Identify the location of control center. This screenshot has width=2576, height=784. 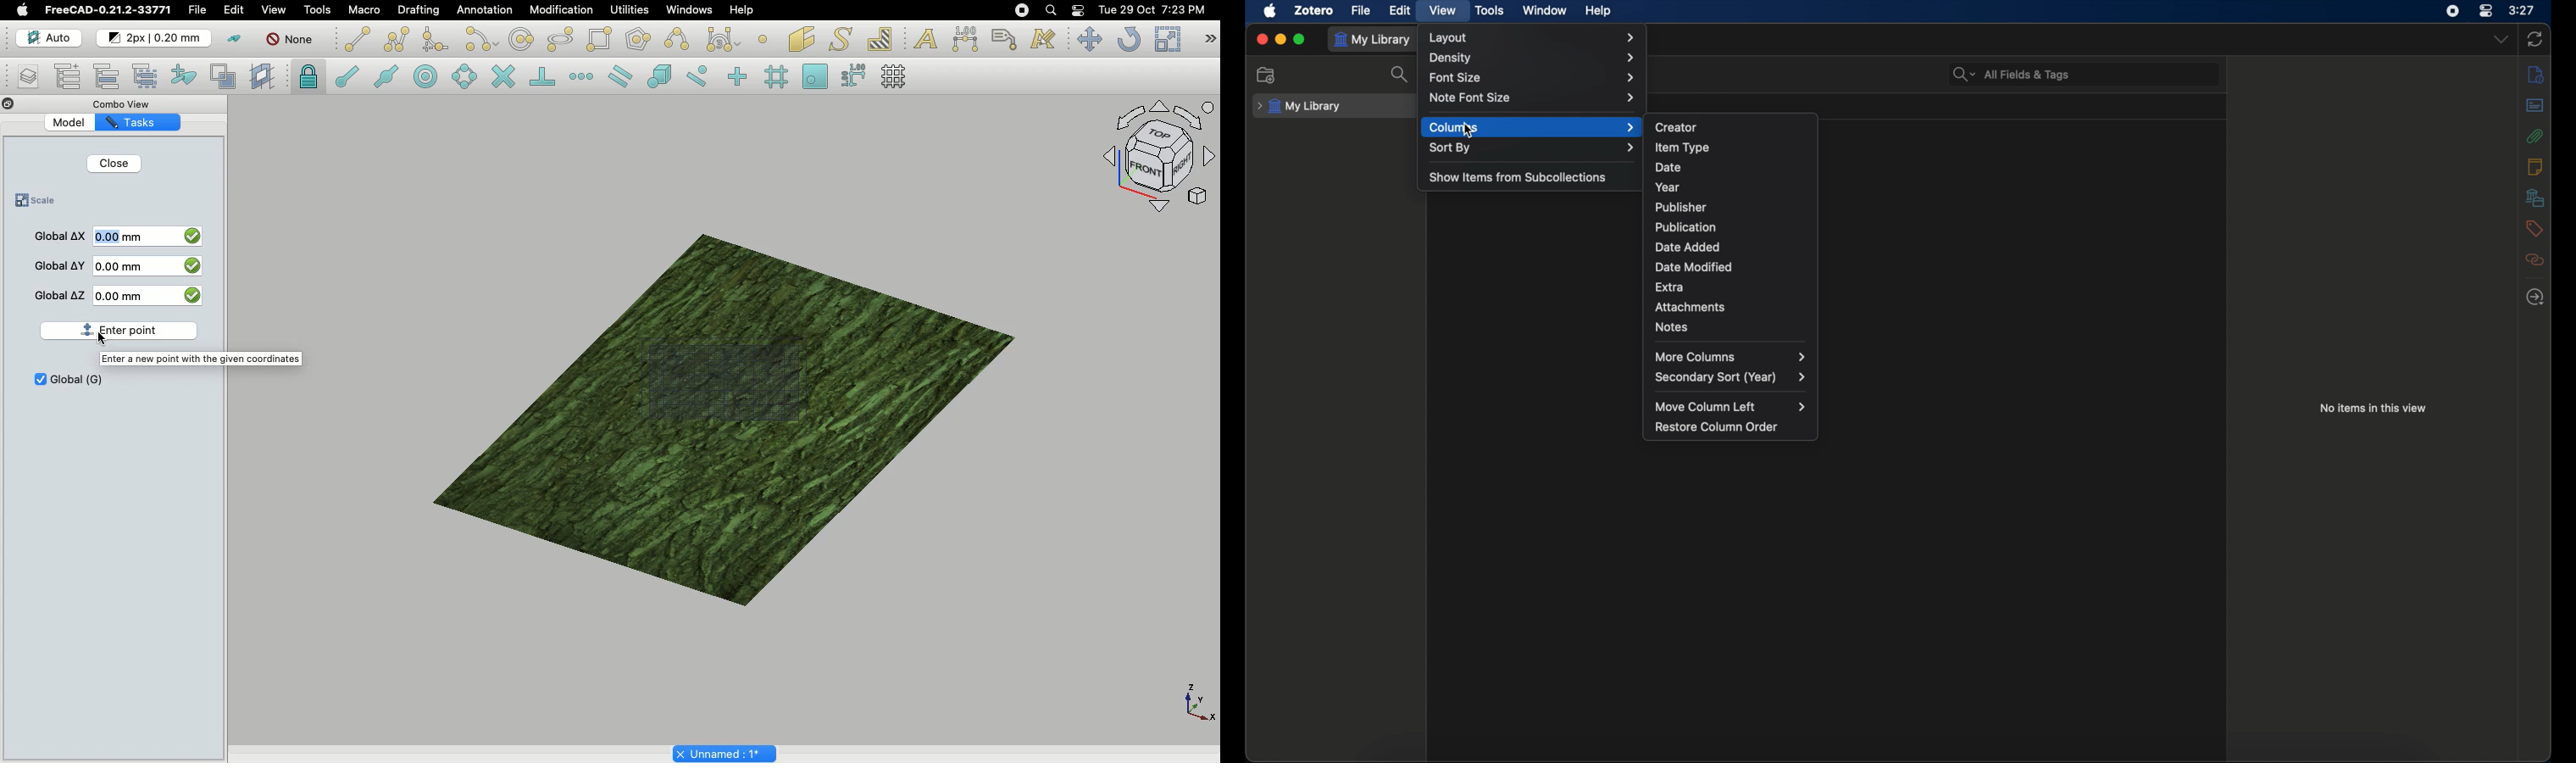
(2486, 11).